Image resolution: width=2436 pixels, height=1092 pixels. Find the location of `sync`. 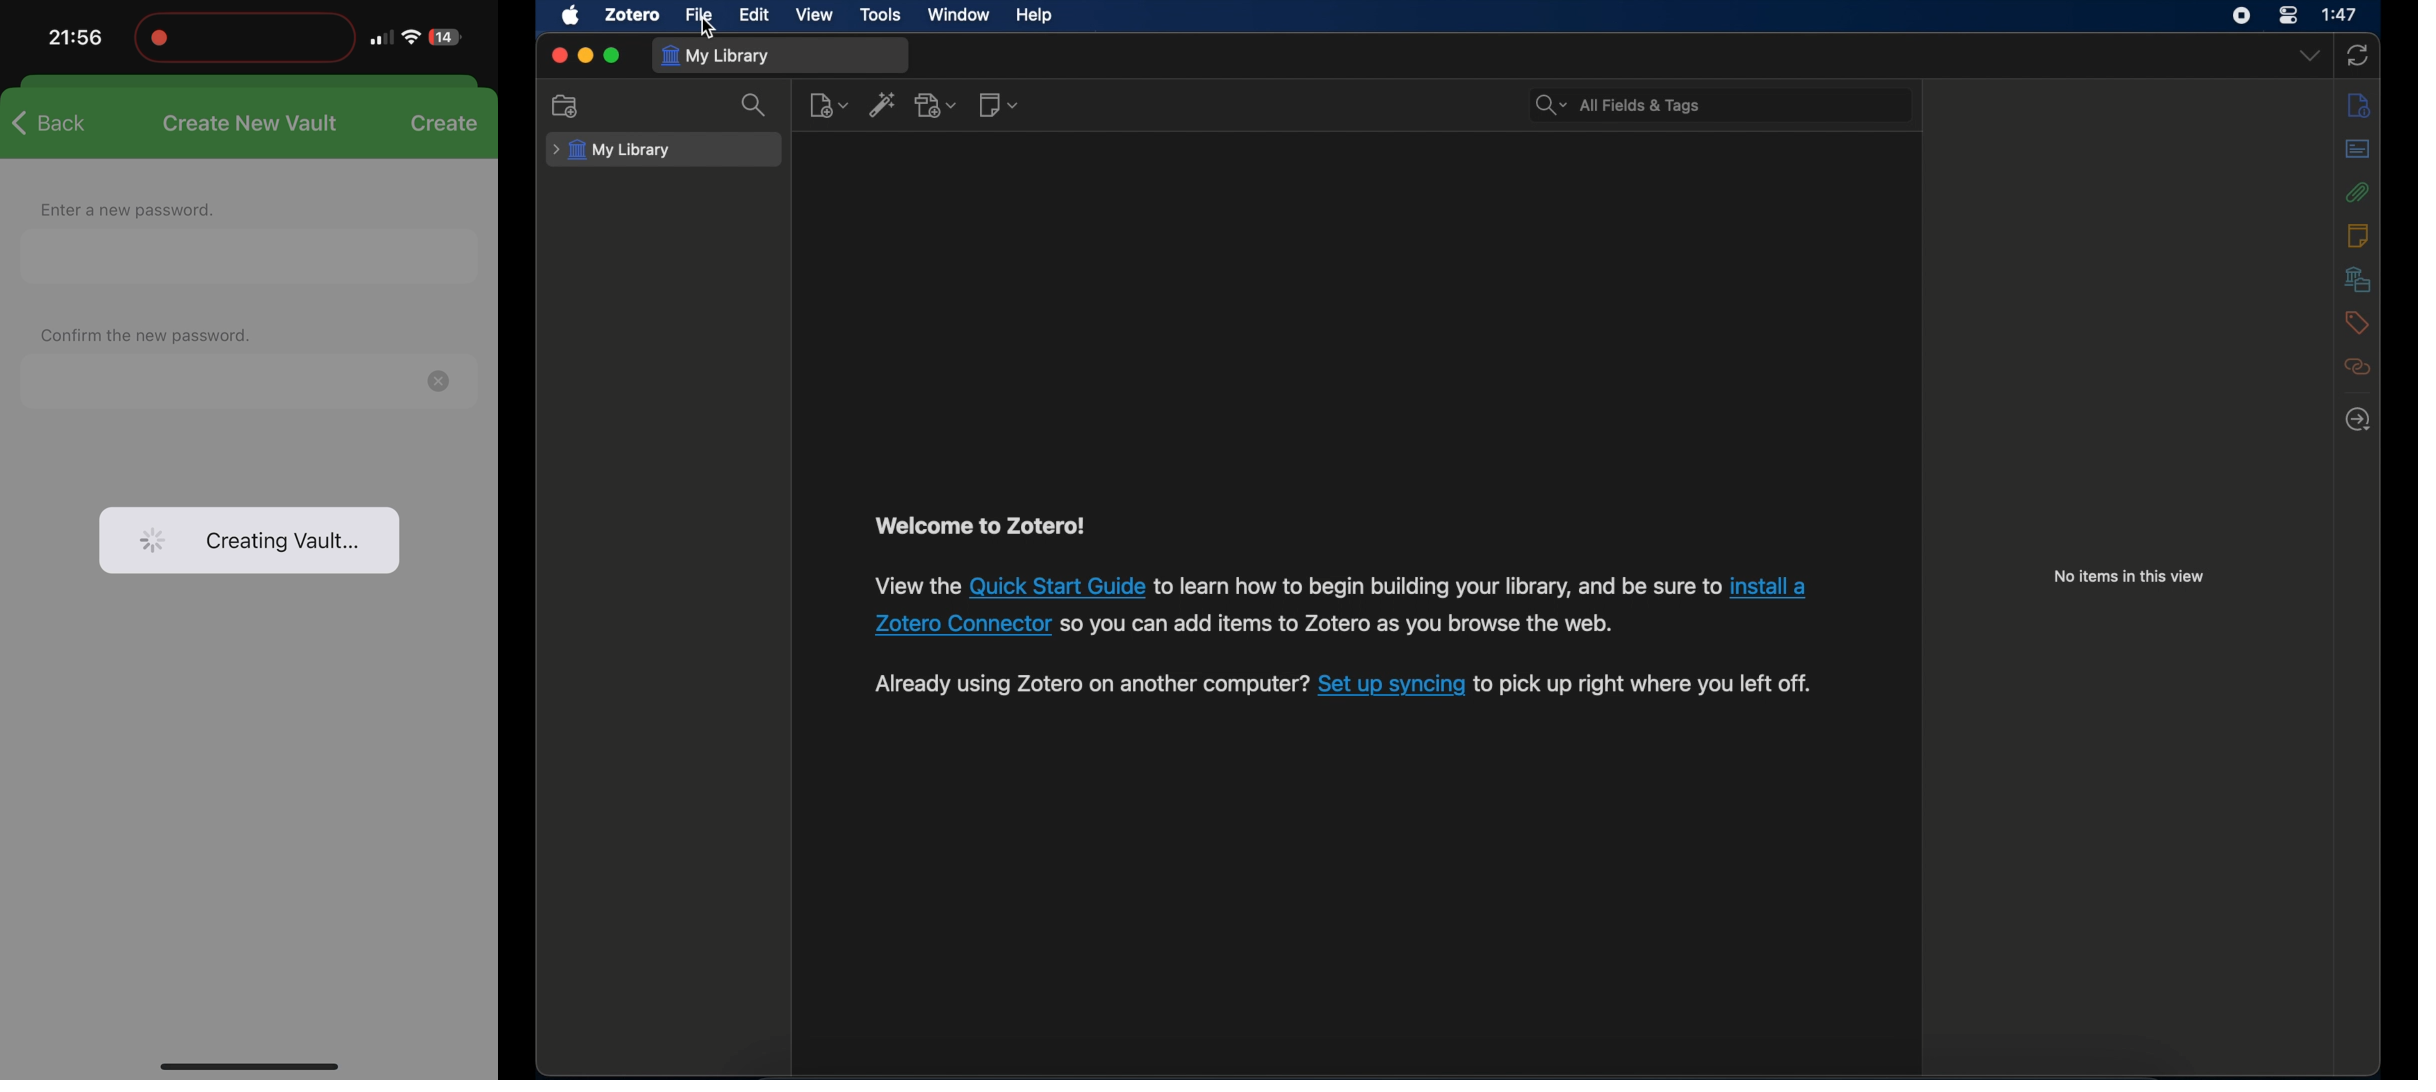

sync is located at coordinates (2359, 57).